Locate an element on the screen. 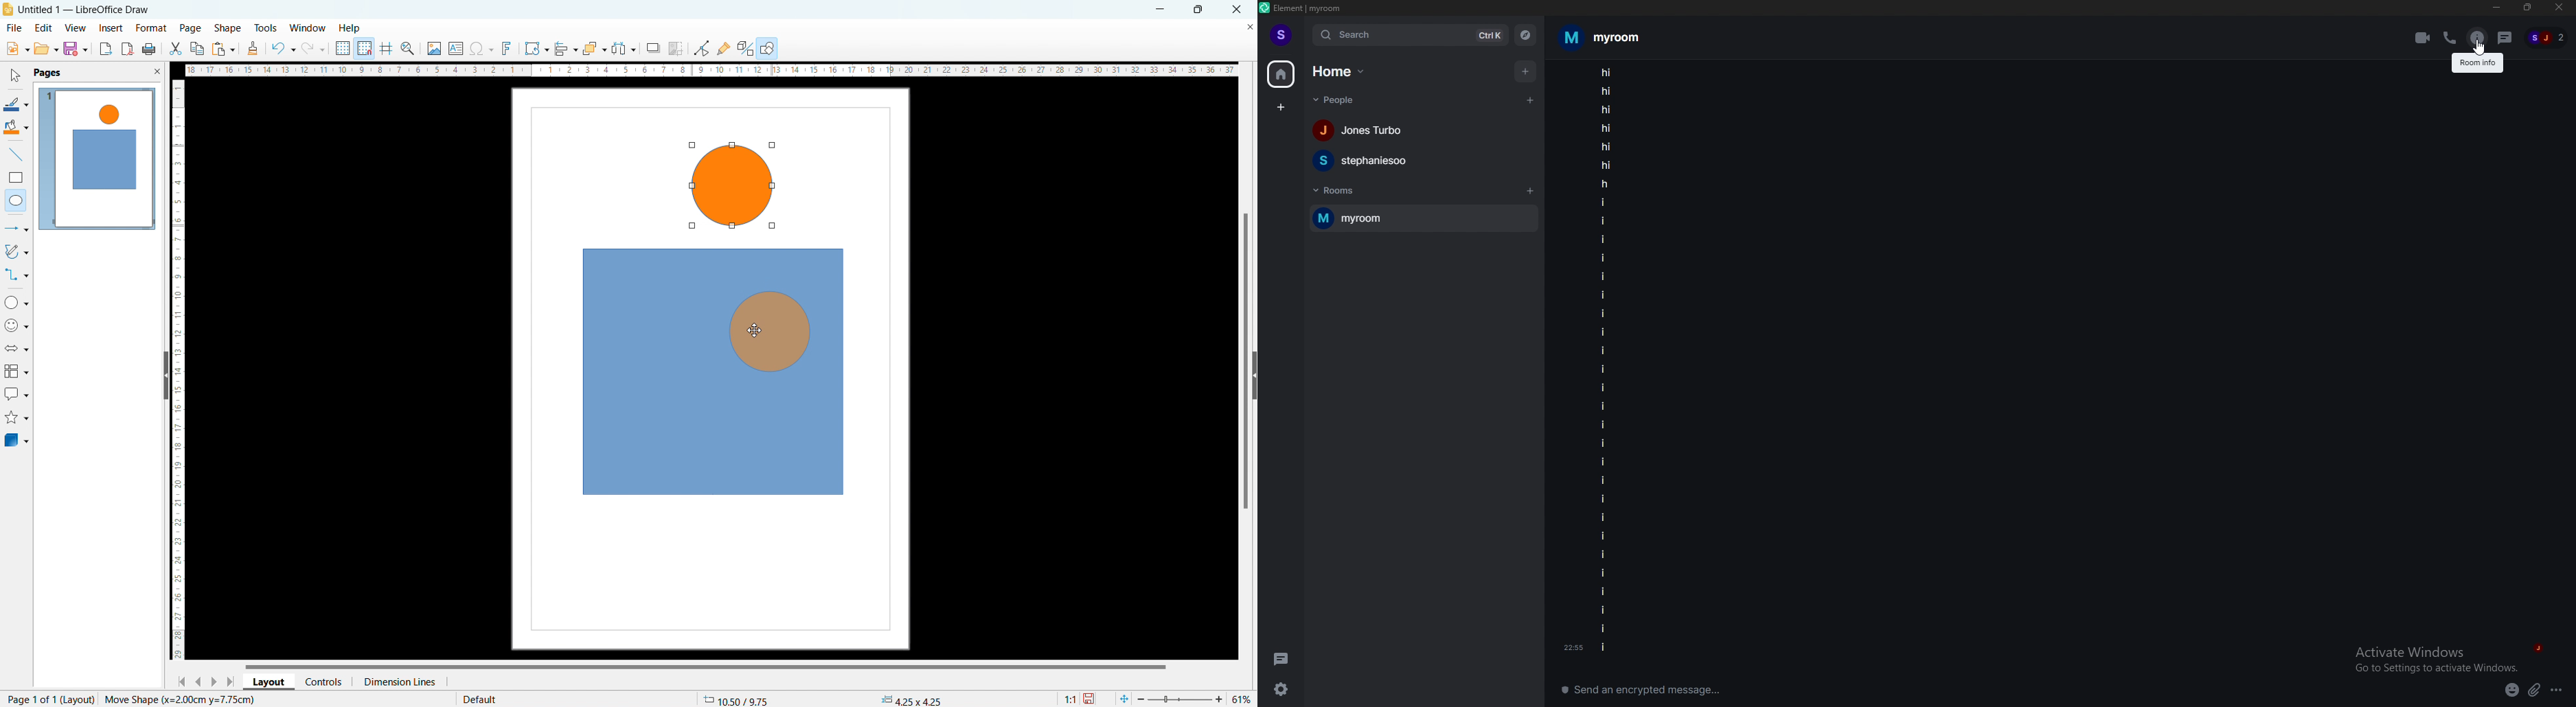 The width and height of the screenshot is (2576, 728). threads is located at coordinates (1281, 657).